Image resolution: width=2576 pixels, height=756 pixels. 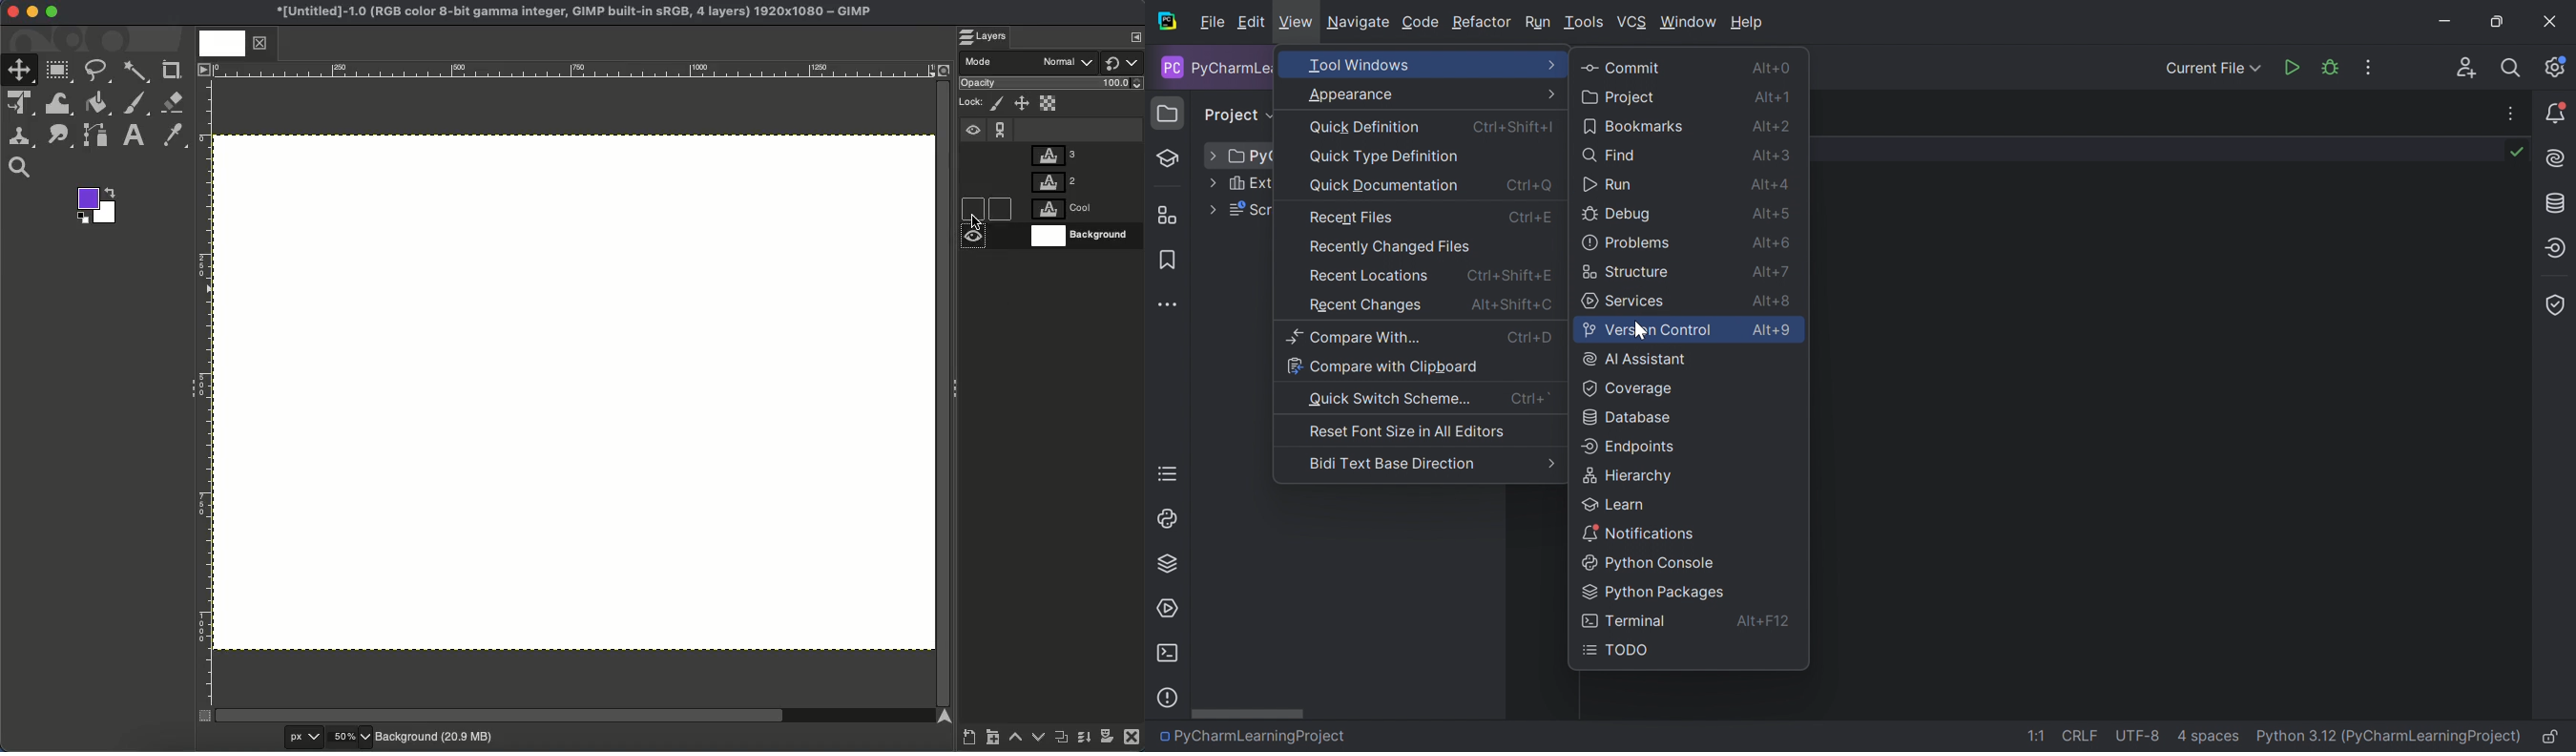 What do you see at coordinates (2558, 66) in the screenshot?
I see `Updates available. IDE and project settings` at bounding box center [2558, 66].